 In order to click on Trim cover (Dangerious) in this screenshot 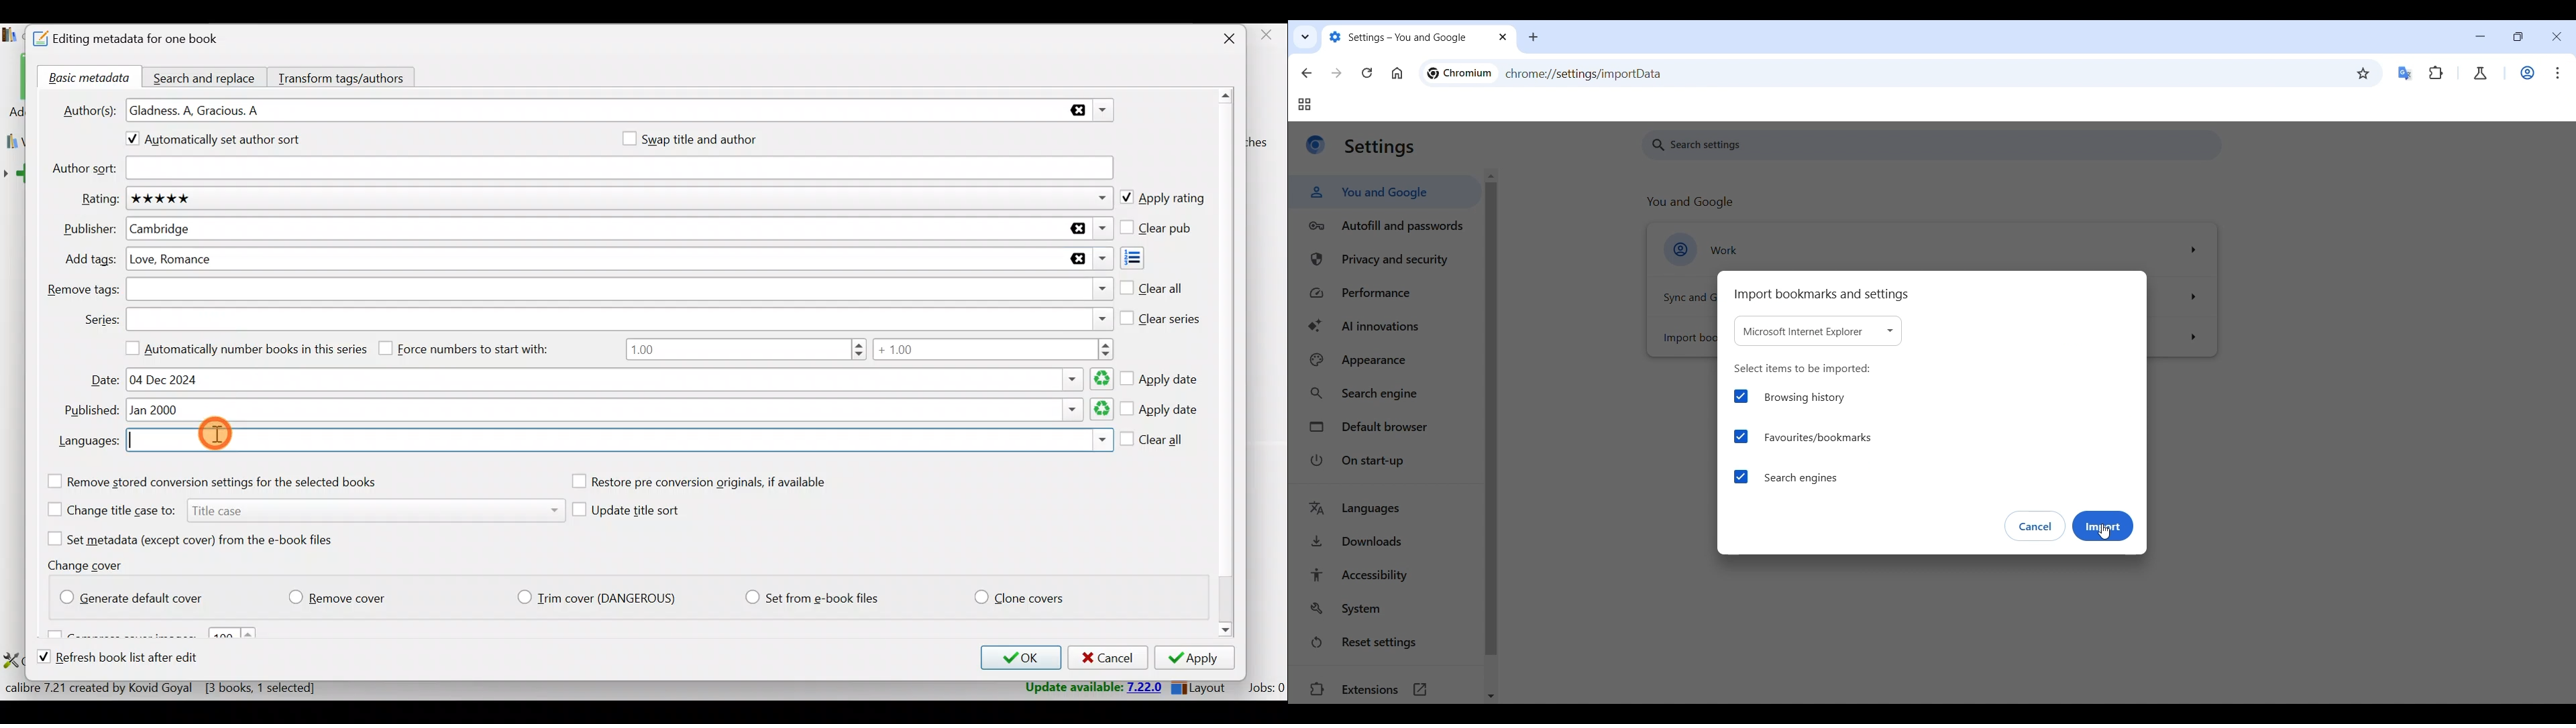, I will do `click(600, 599)`.